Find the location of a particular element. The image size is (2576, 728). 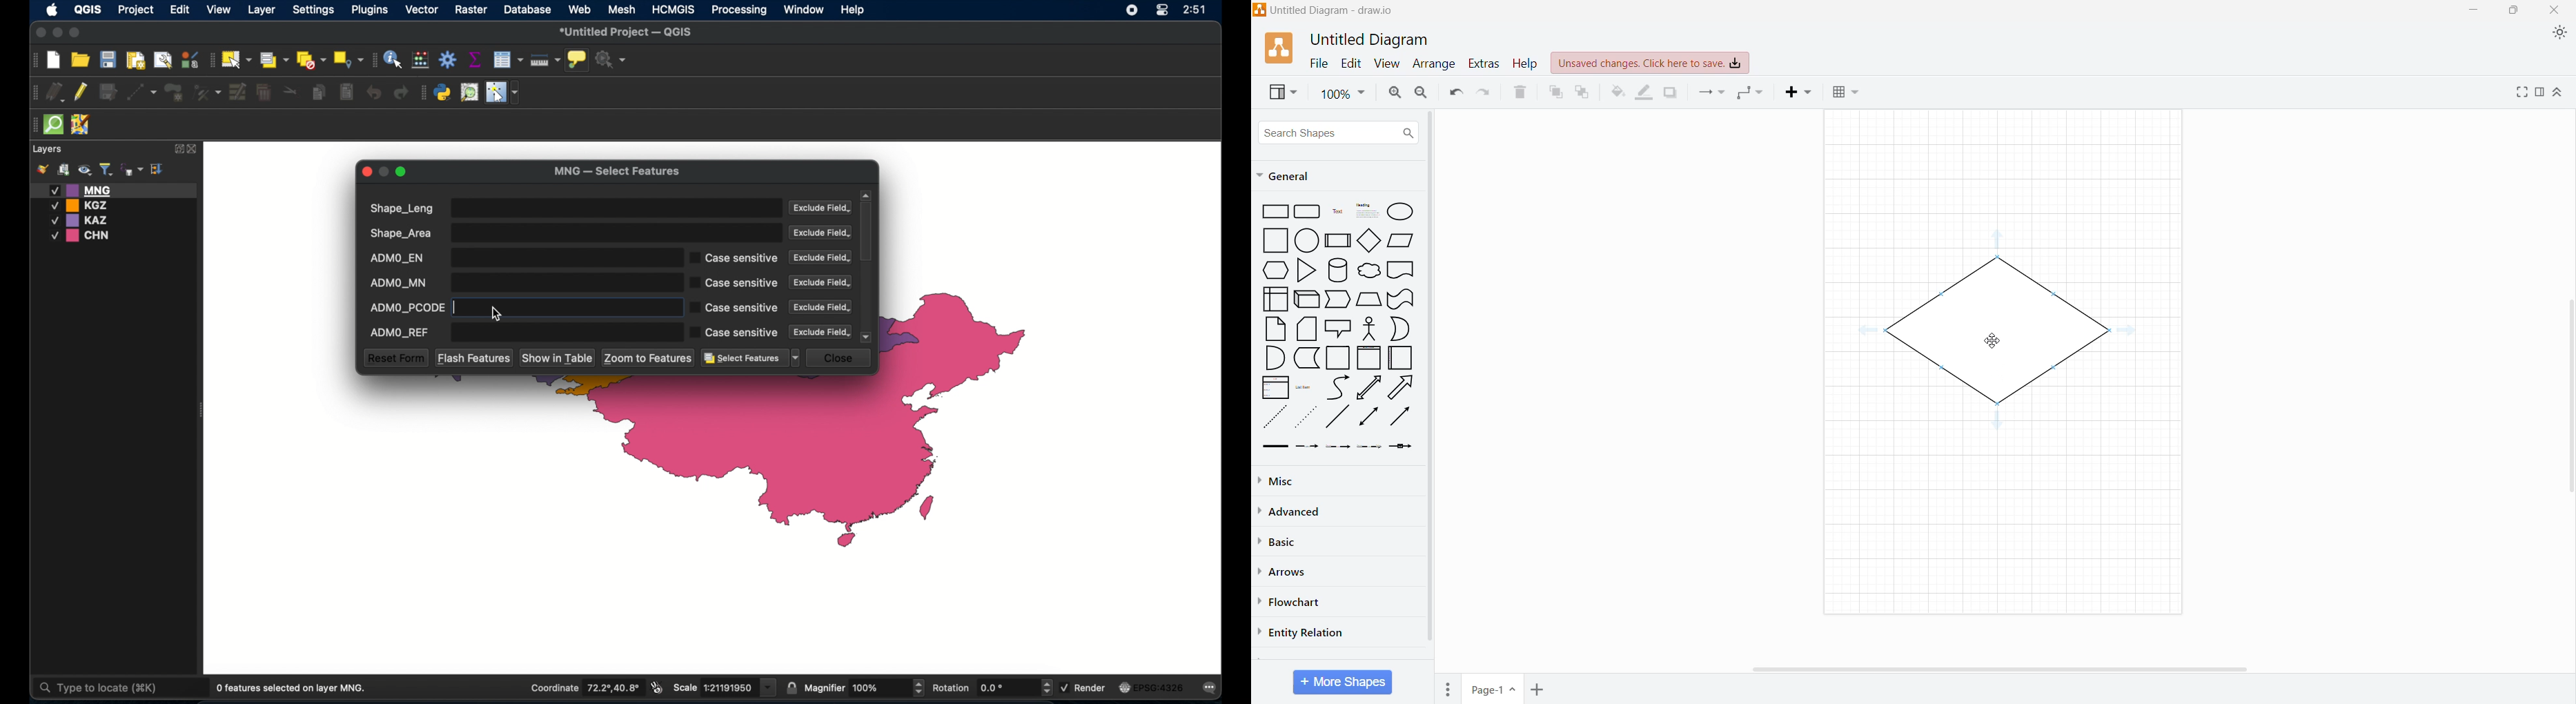

mesh is located at coordinates (623, 10).